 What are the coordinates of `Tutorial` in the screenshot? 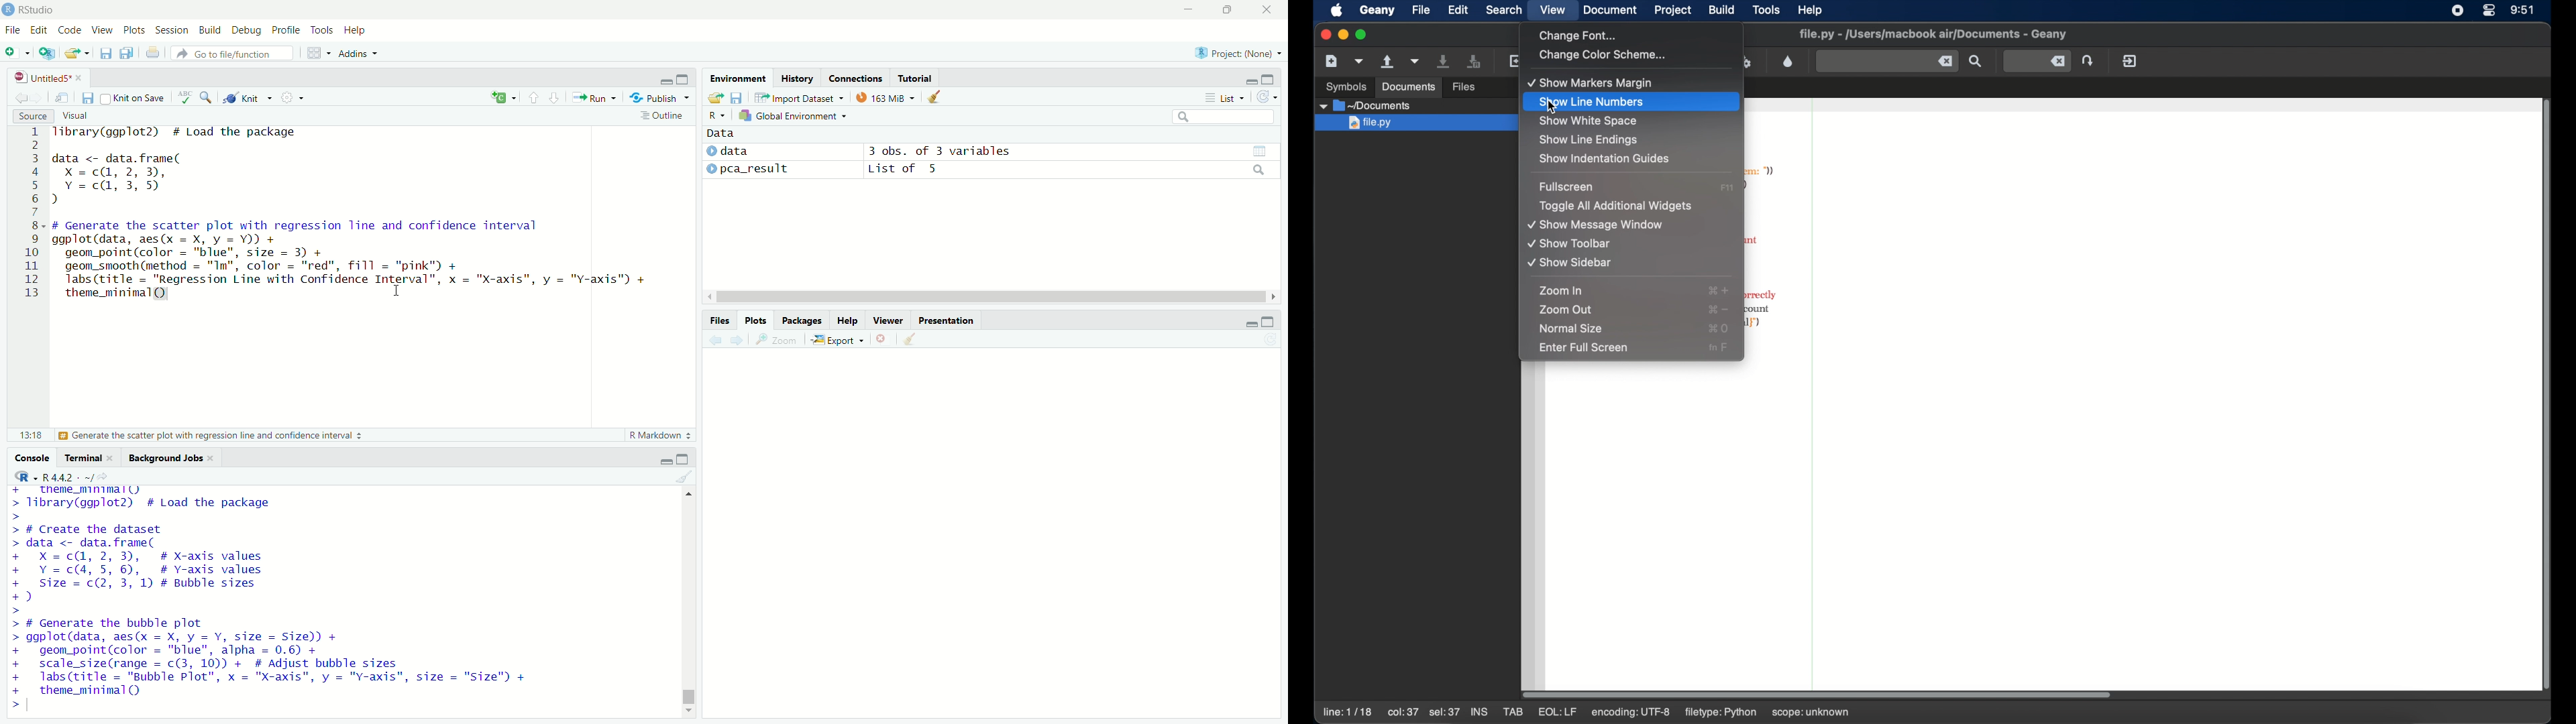 It's located at (915, 78).